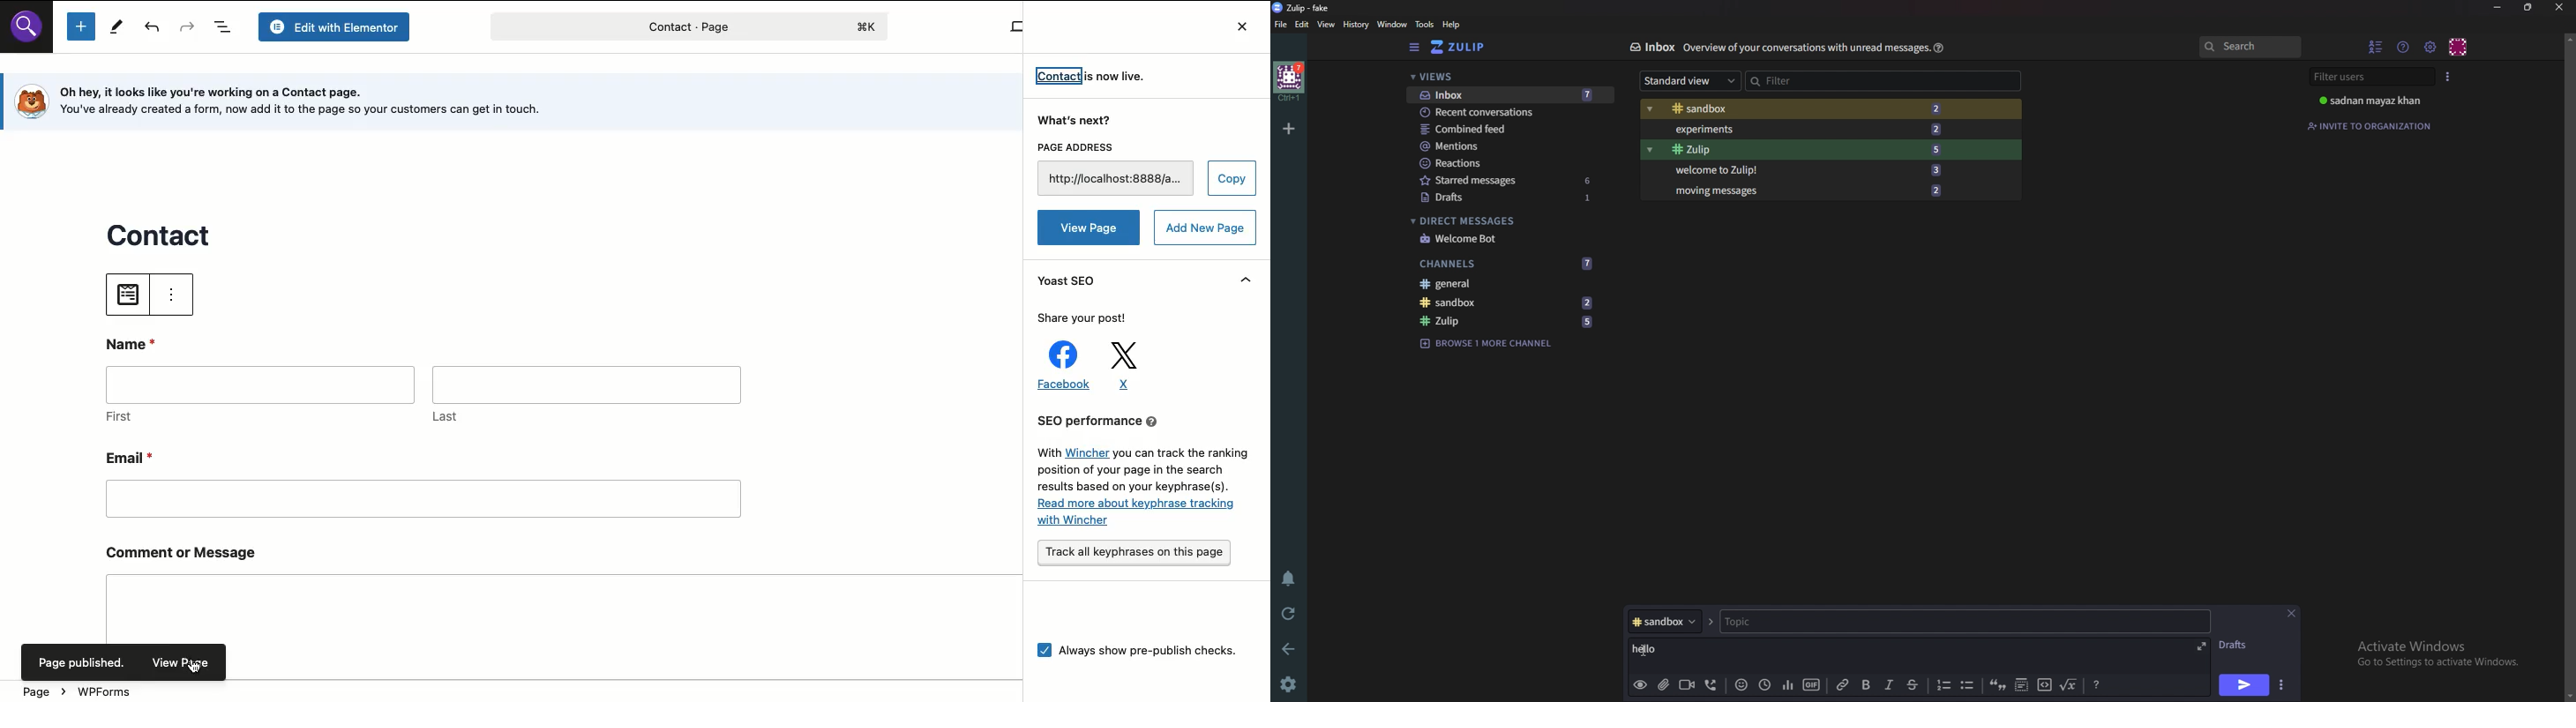  Describe the element at coordinates (1506, 129) in the screenshot. I see `Combined feed` at that location.